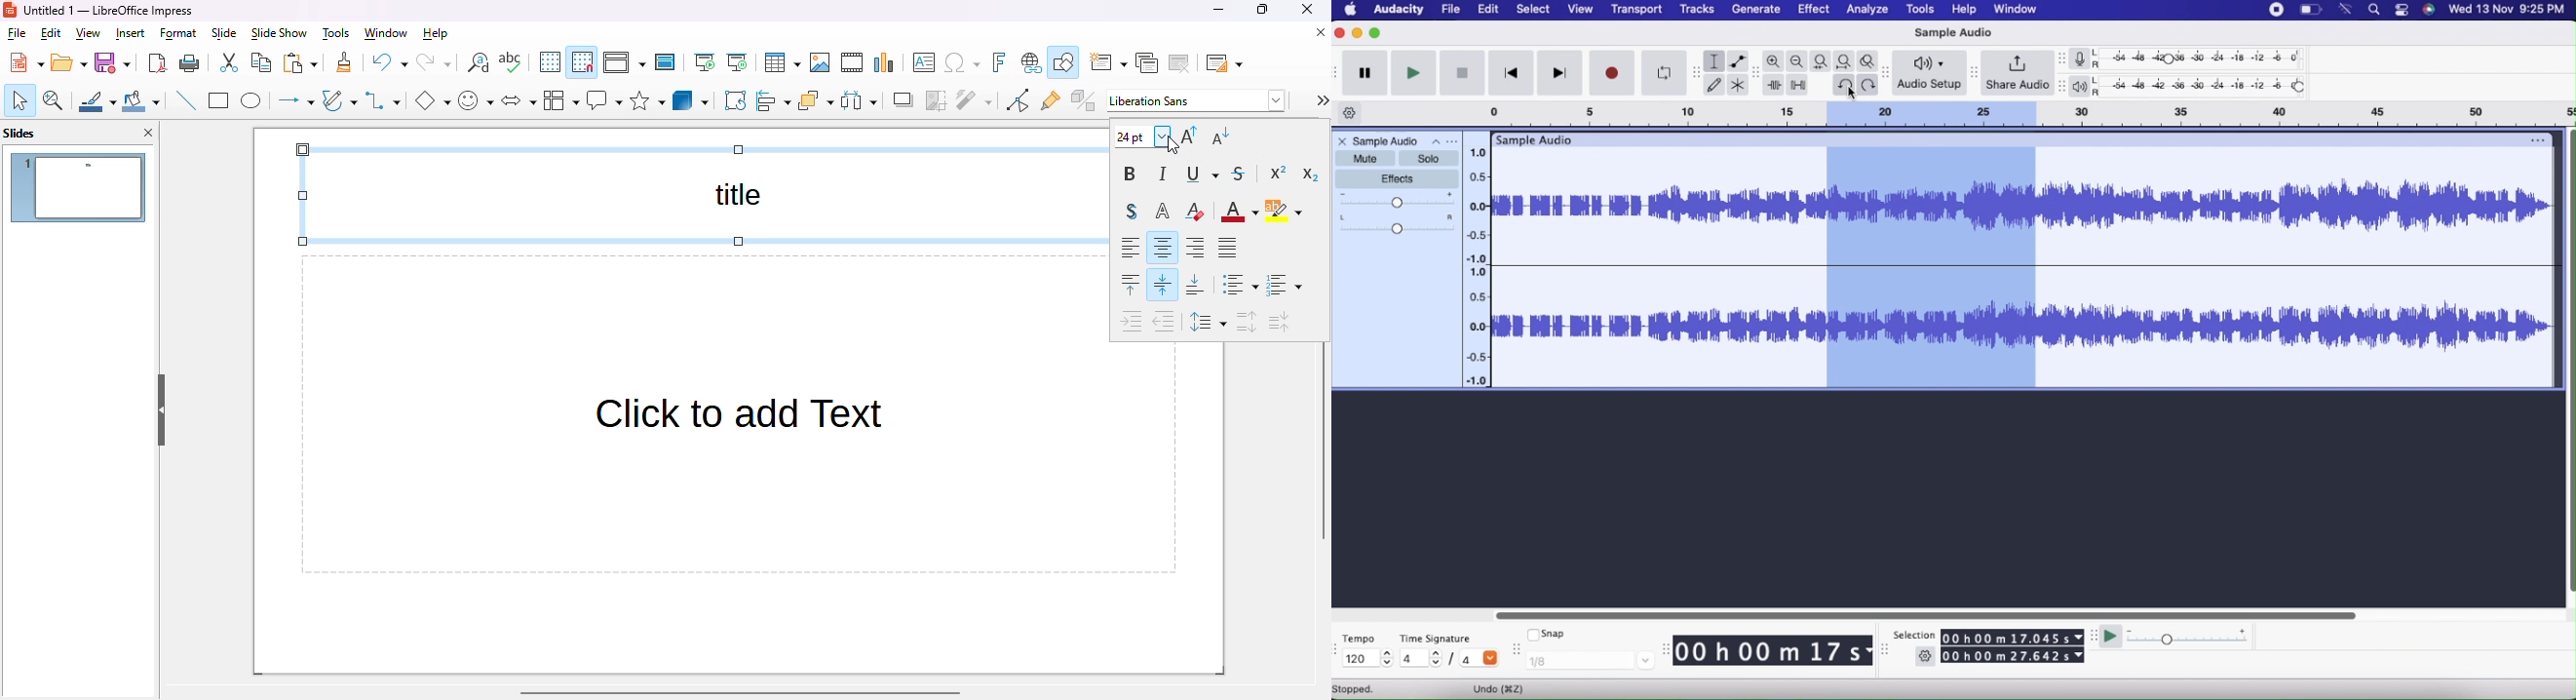  What do you see at coordinates (1163, 247) in the screenshot?
I see `align center` at bounding box center [1163, 247].